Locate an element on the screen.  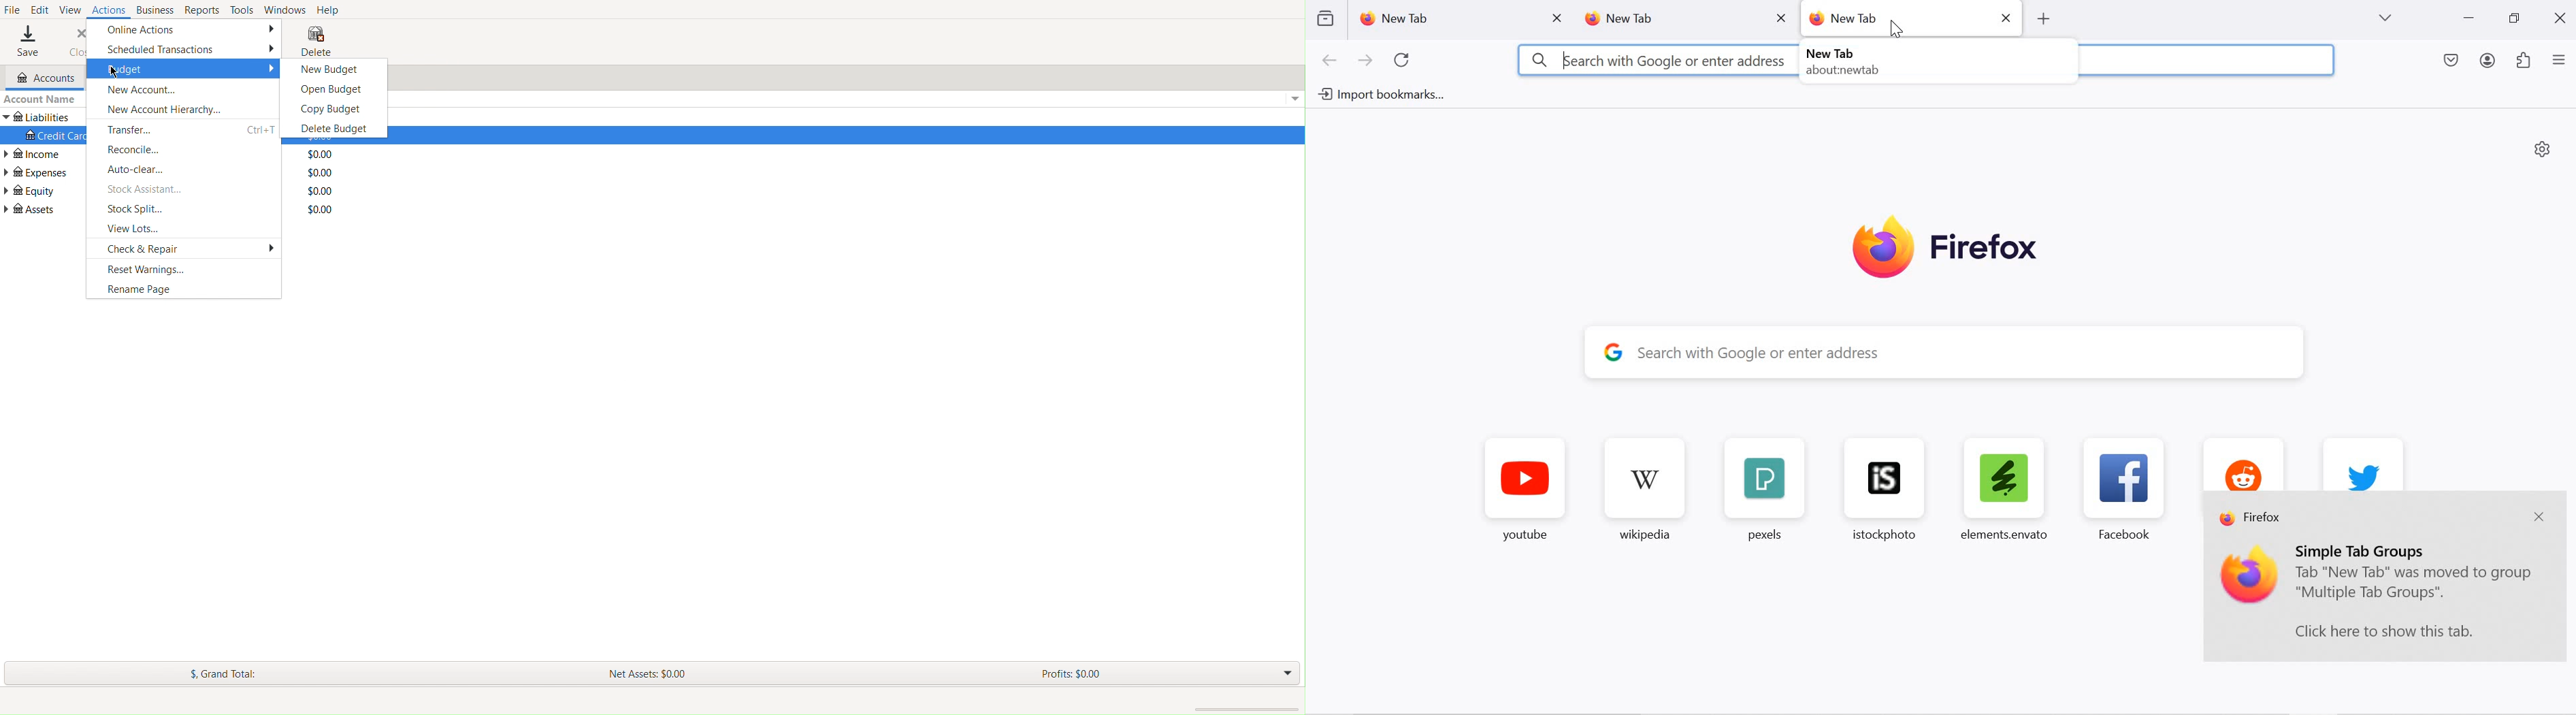
elements.envanto favorite is located at coordinates (2003, 488).